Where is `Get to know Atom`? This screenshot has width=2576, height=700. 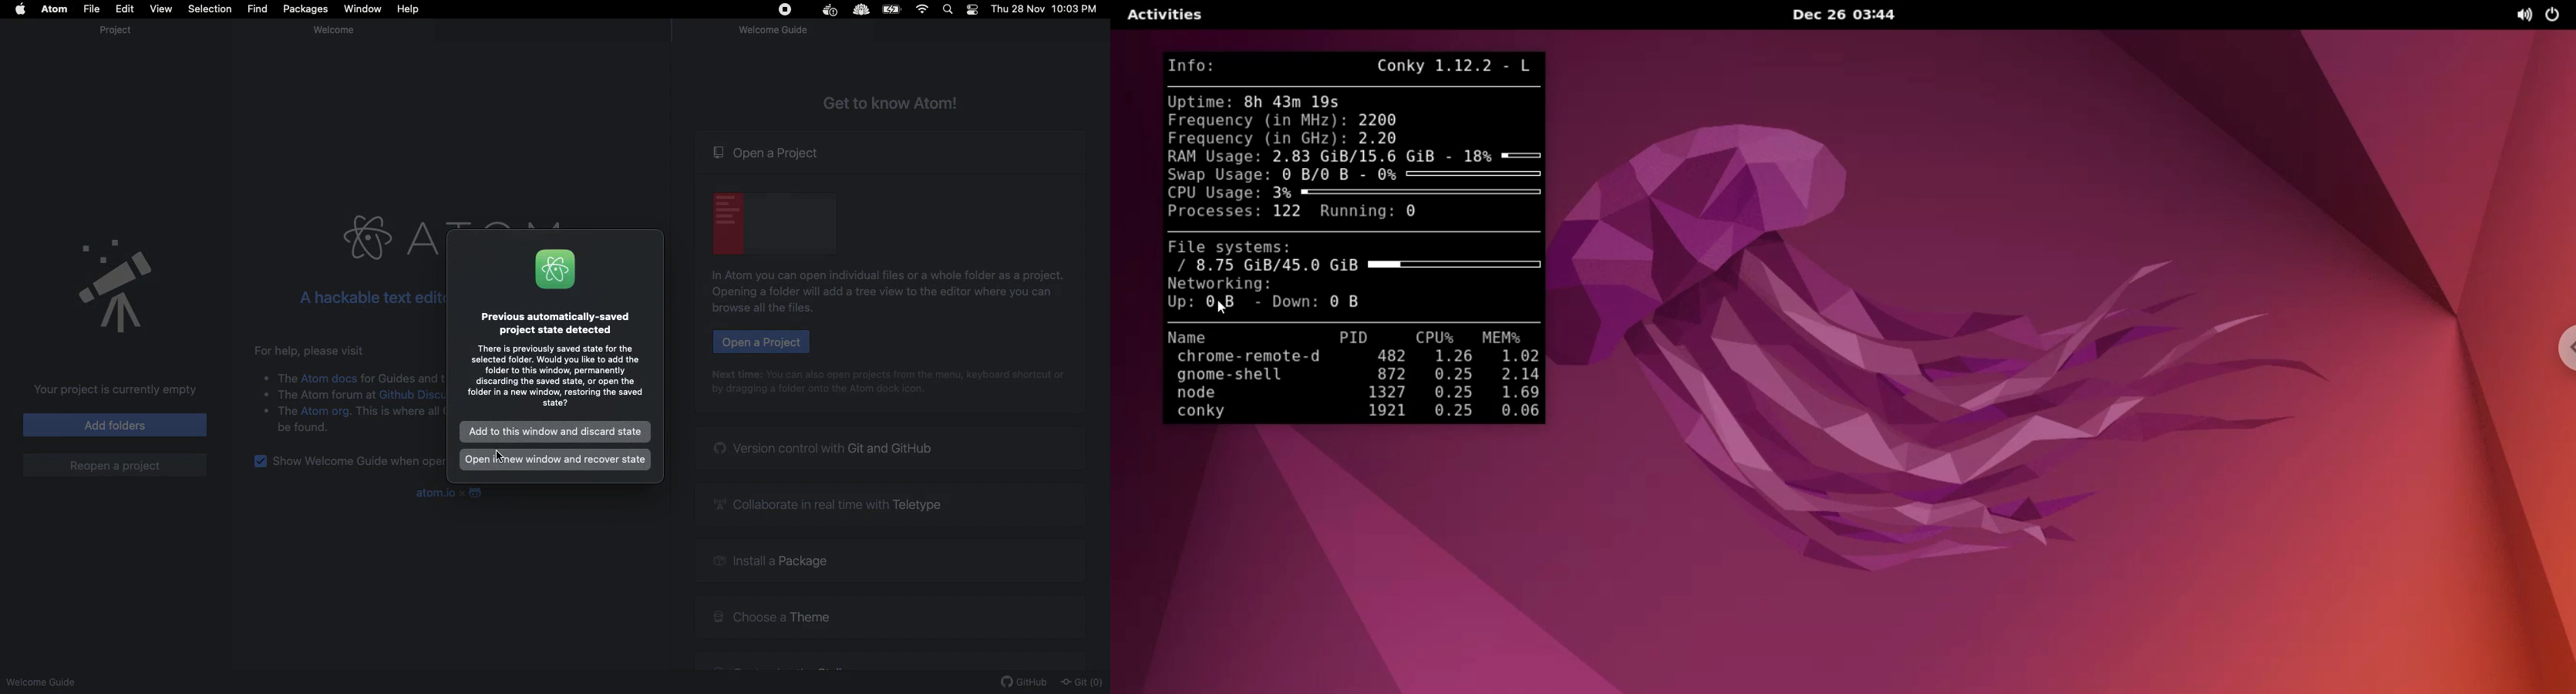 Get to know Atom is located at coordinates (891, 101).